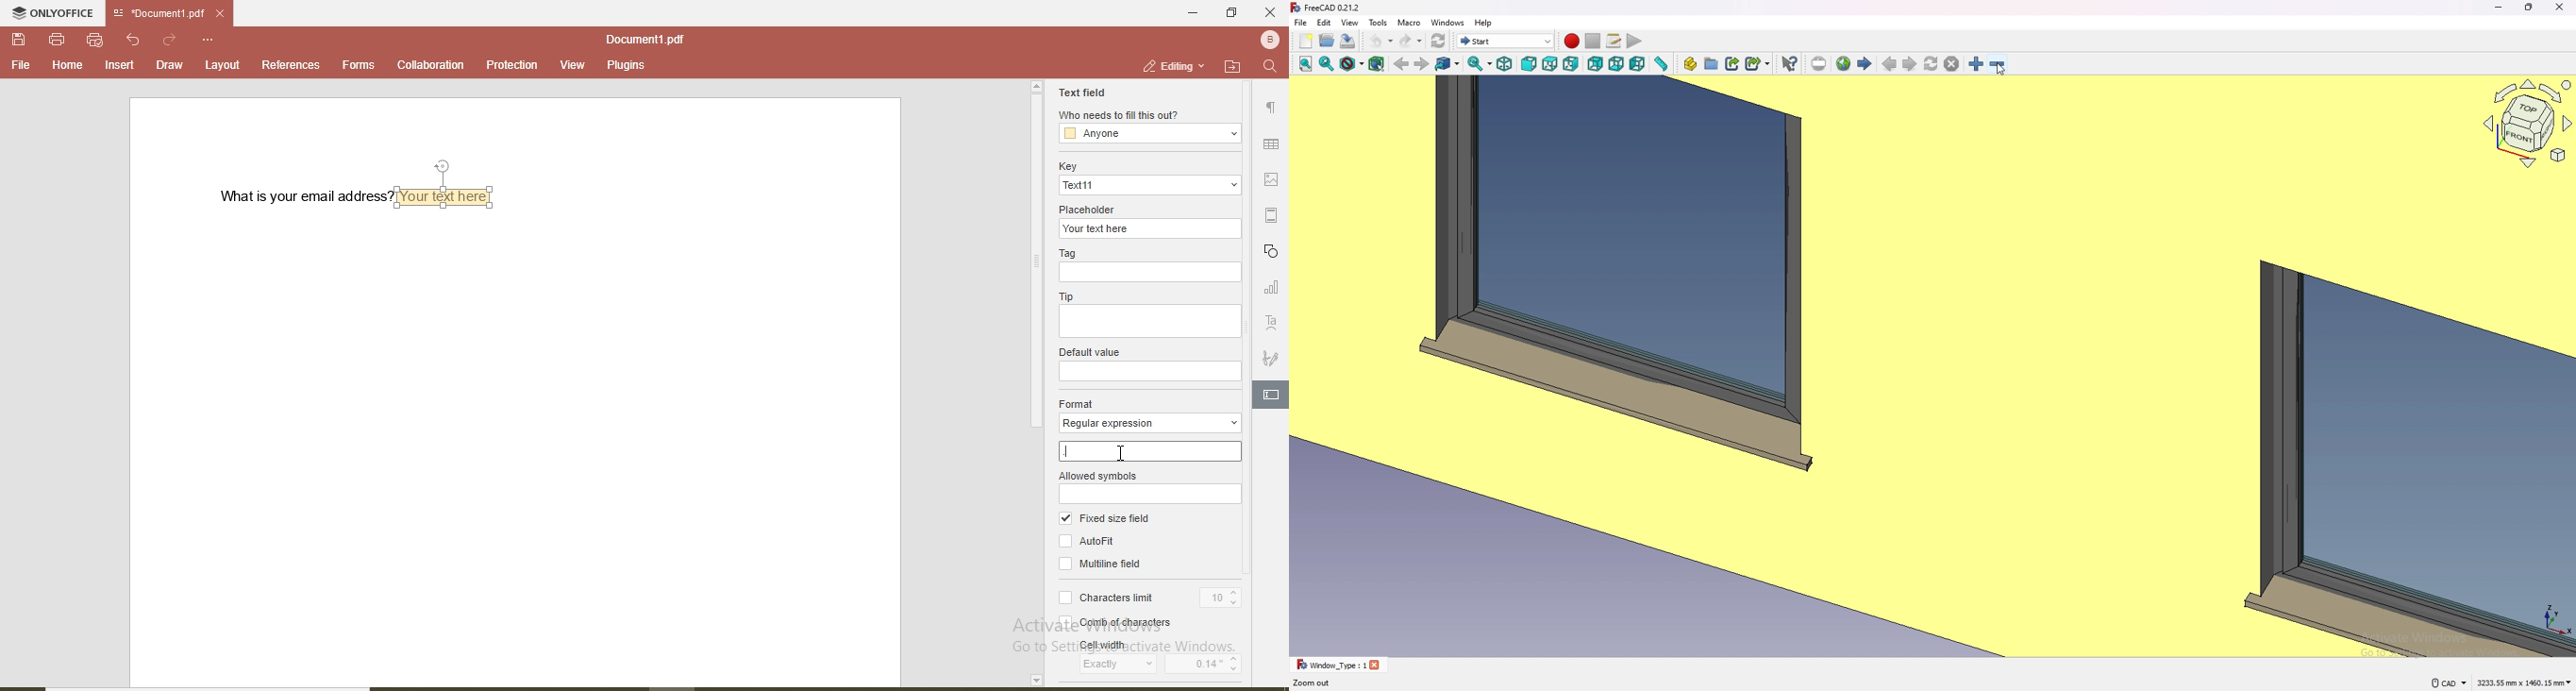 This screenshot has width=2576, height=700. I want to click on redo, so click(1410, 41).